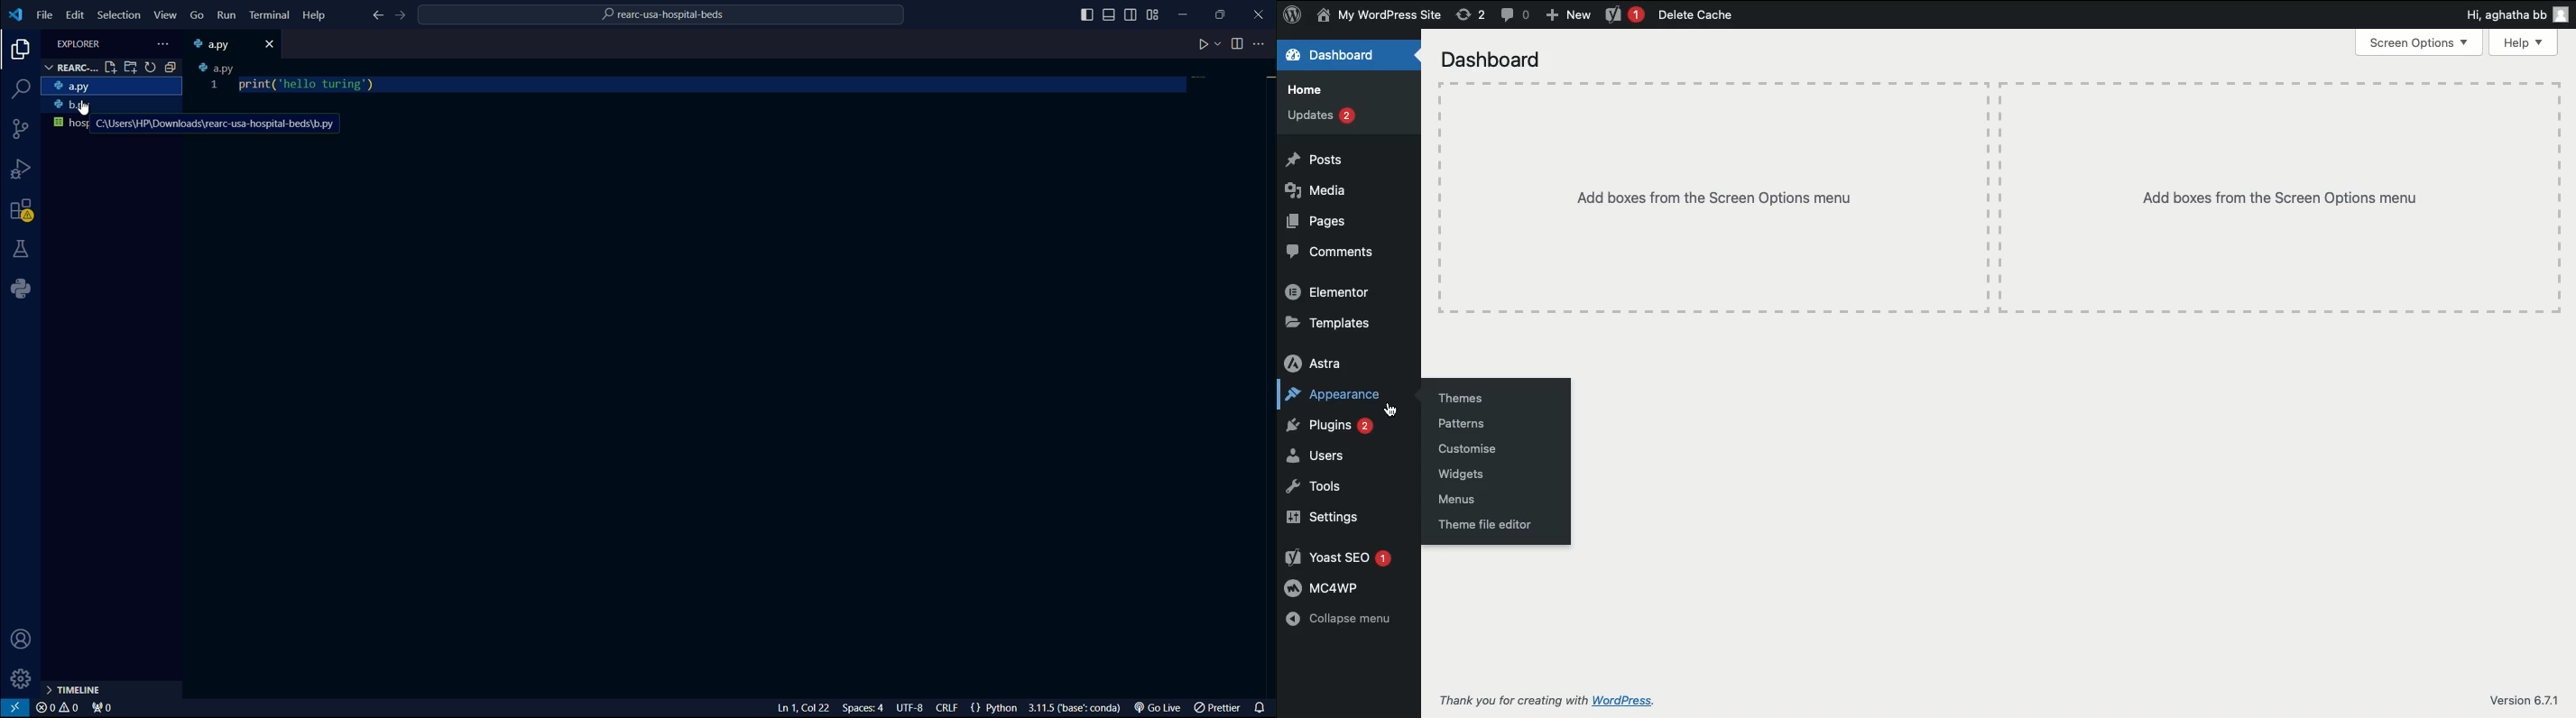  What do you see at coordinates (1675, 13) in the screenshot?
I see `Delete Cache` at bounding box center [1675, 13].